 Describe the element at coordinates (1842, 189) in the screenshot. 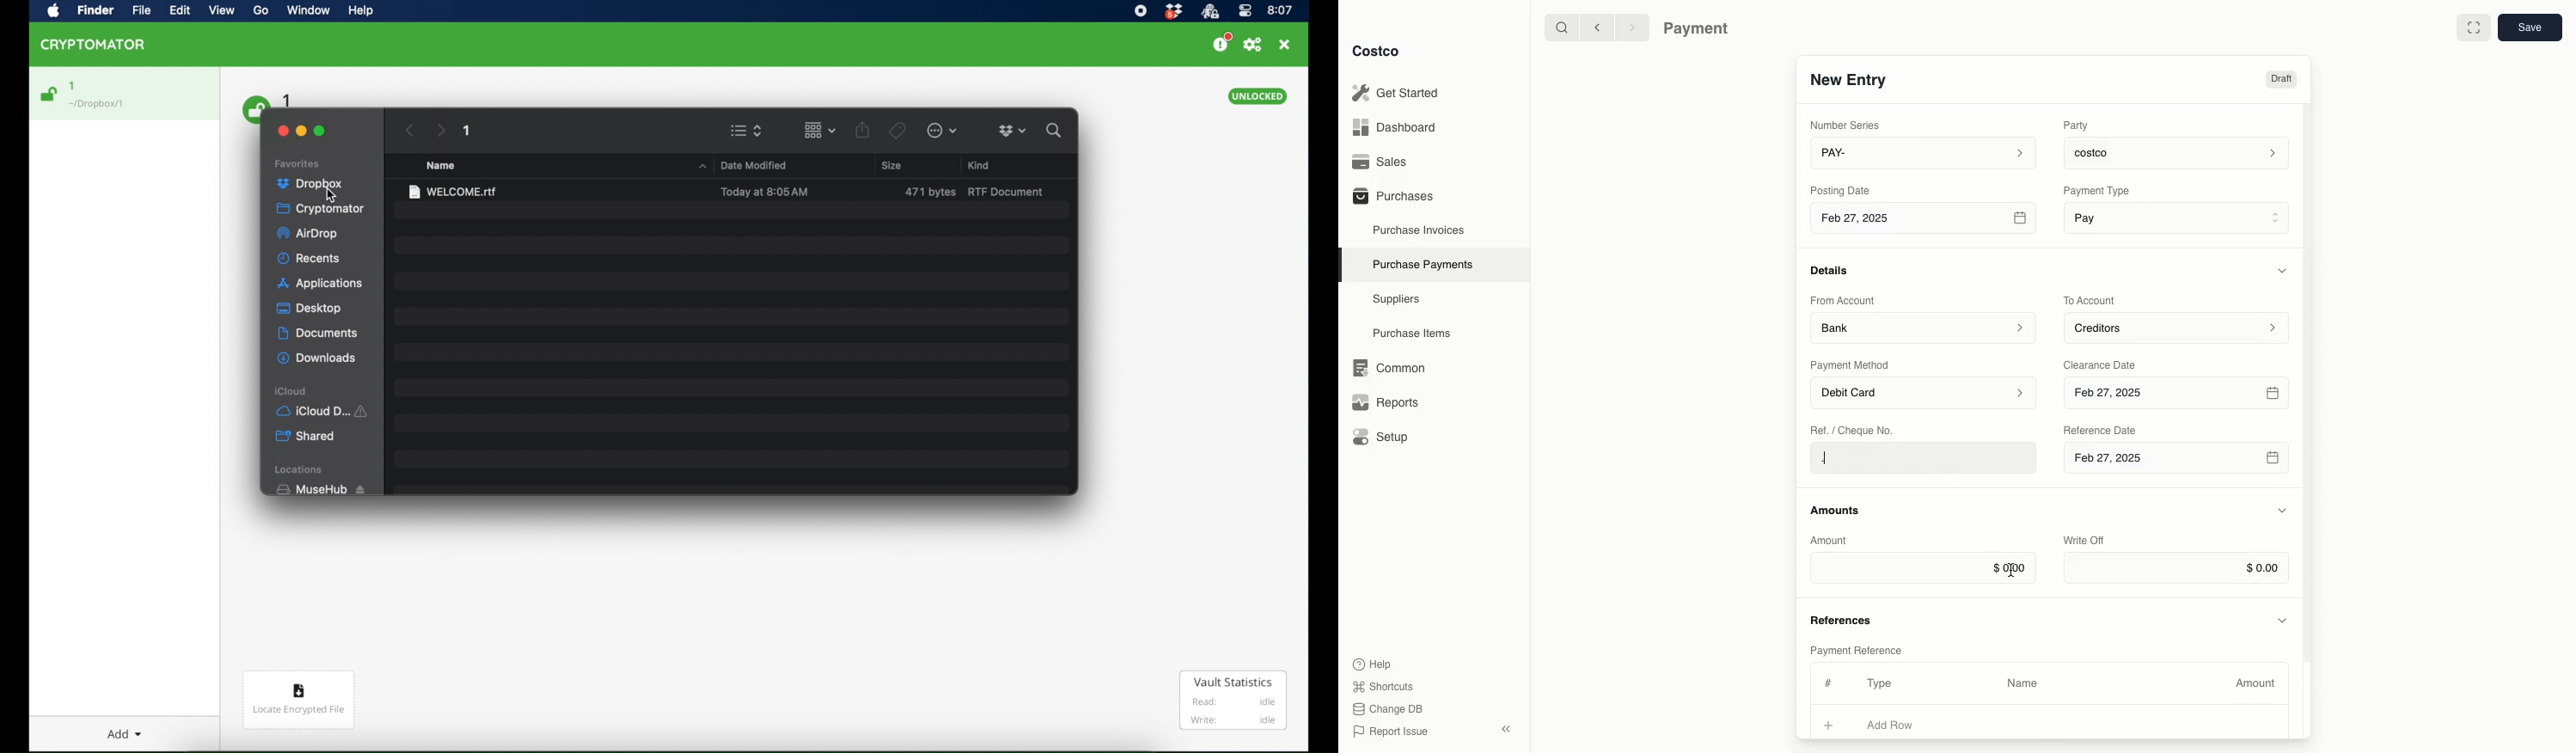

I see `Posting Date` at that location.